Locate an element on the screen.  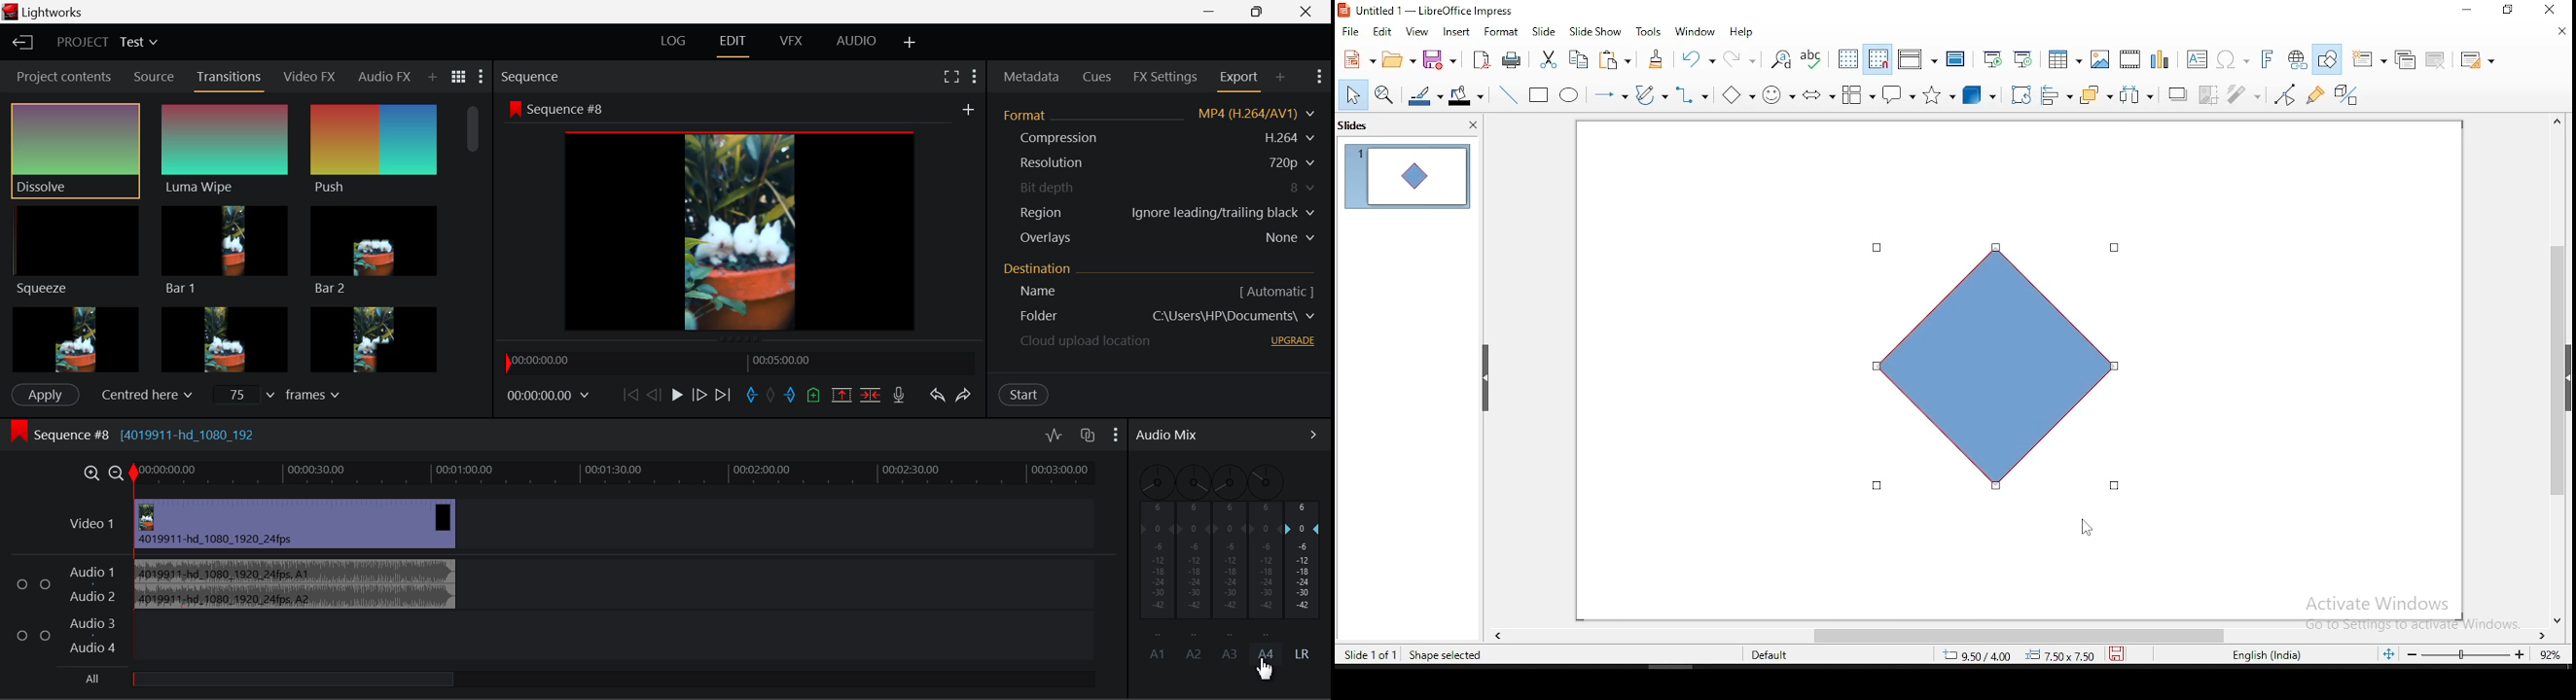
 is located at coordinates (2268, 59).